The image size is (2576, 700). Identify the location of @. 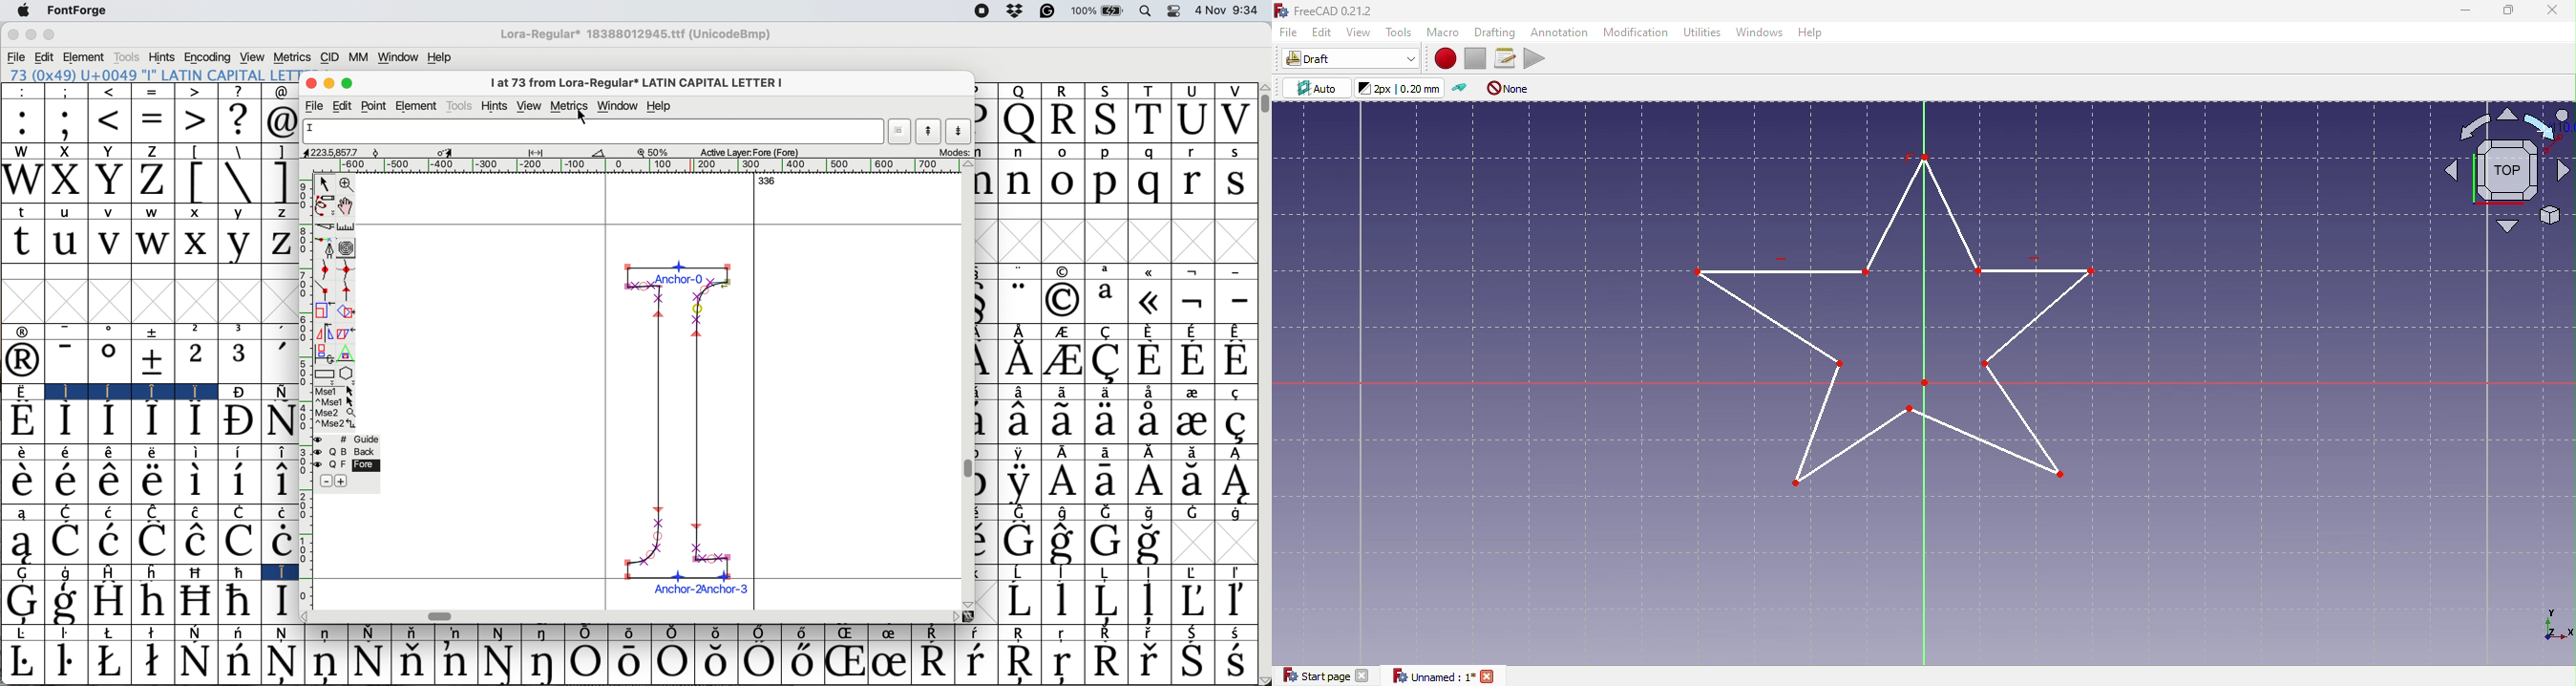
(281, 122).